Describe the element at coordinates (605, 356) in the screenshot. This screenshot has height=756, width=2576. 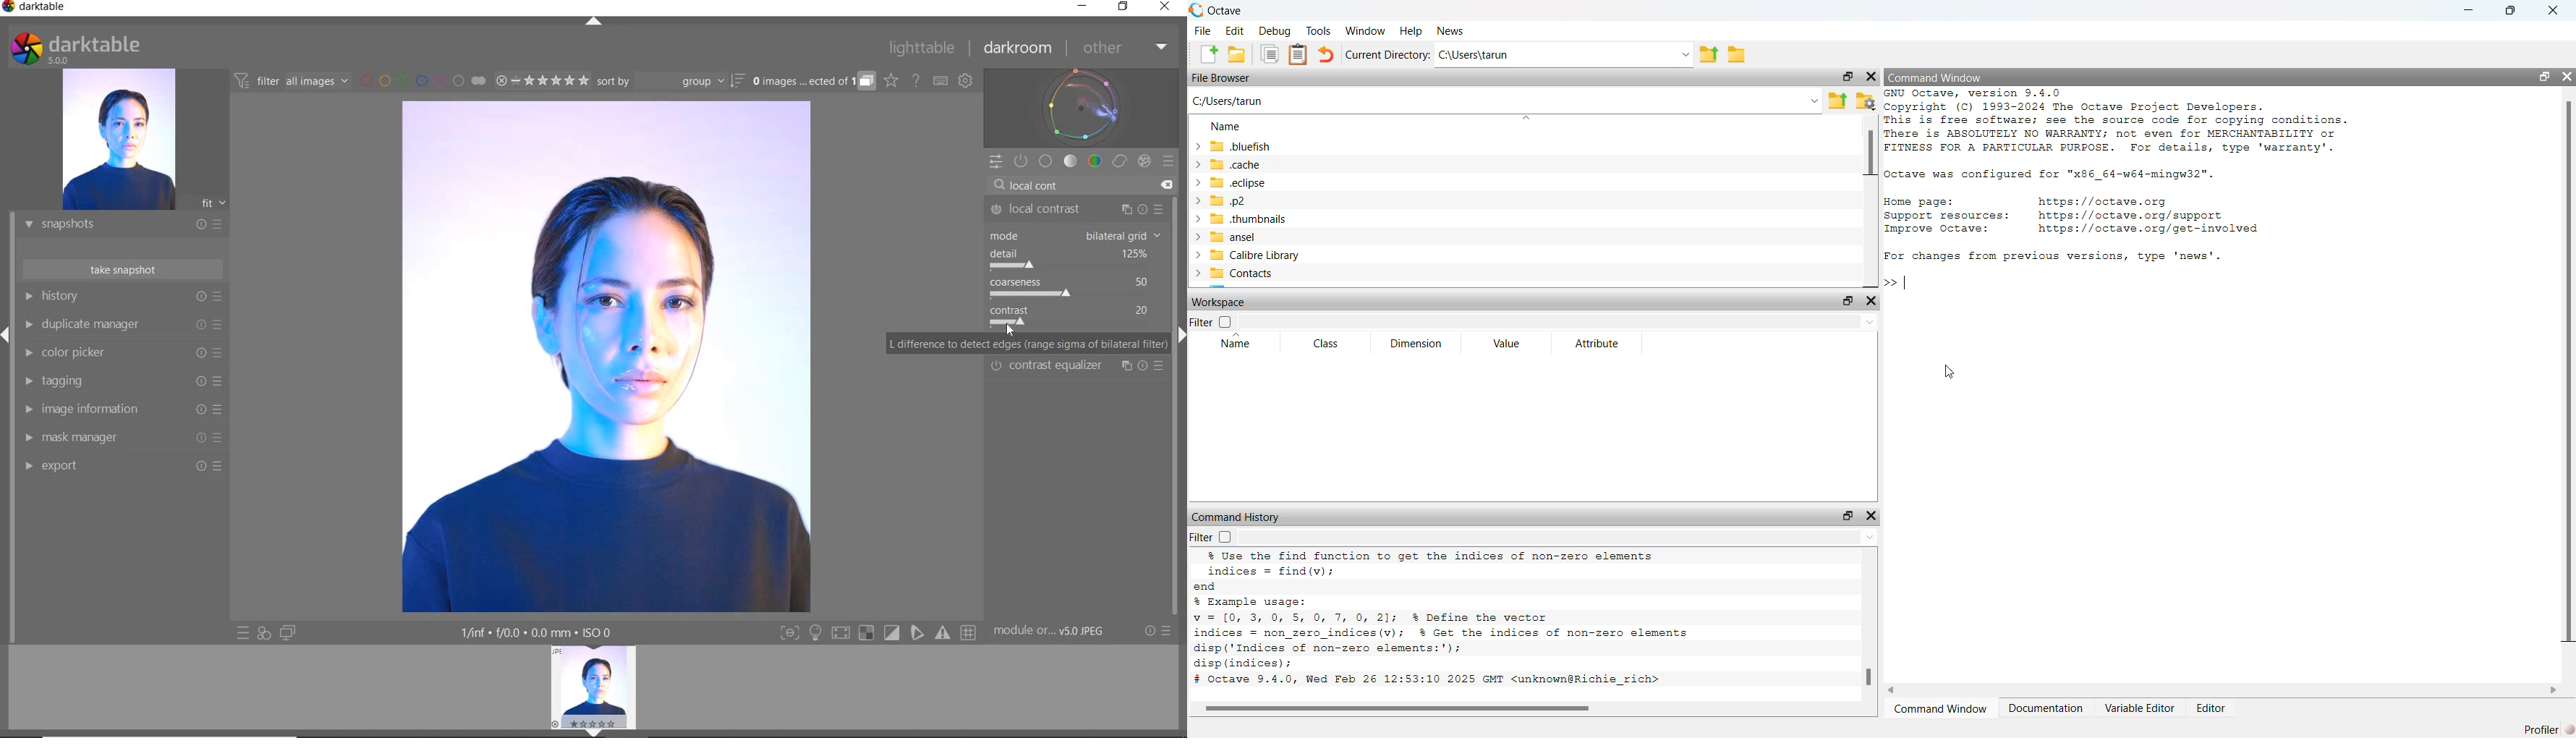
I see `SELECTED IMAGE` at that location.